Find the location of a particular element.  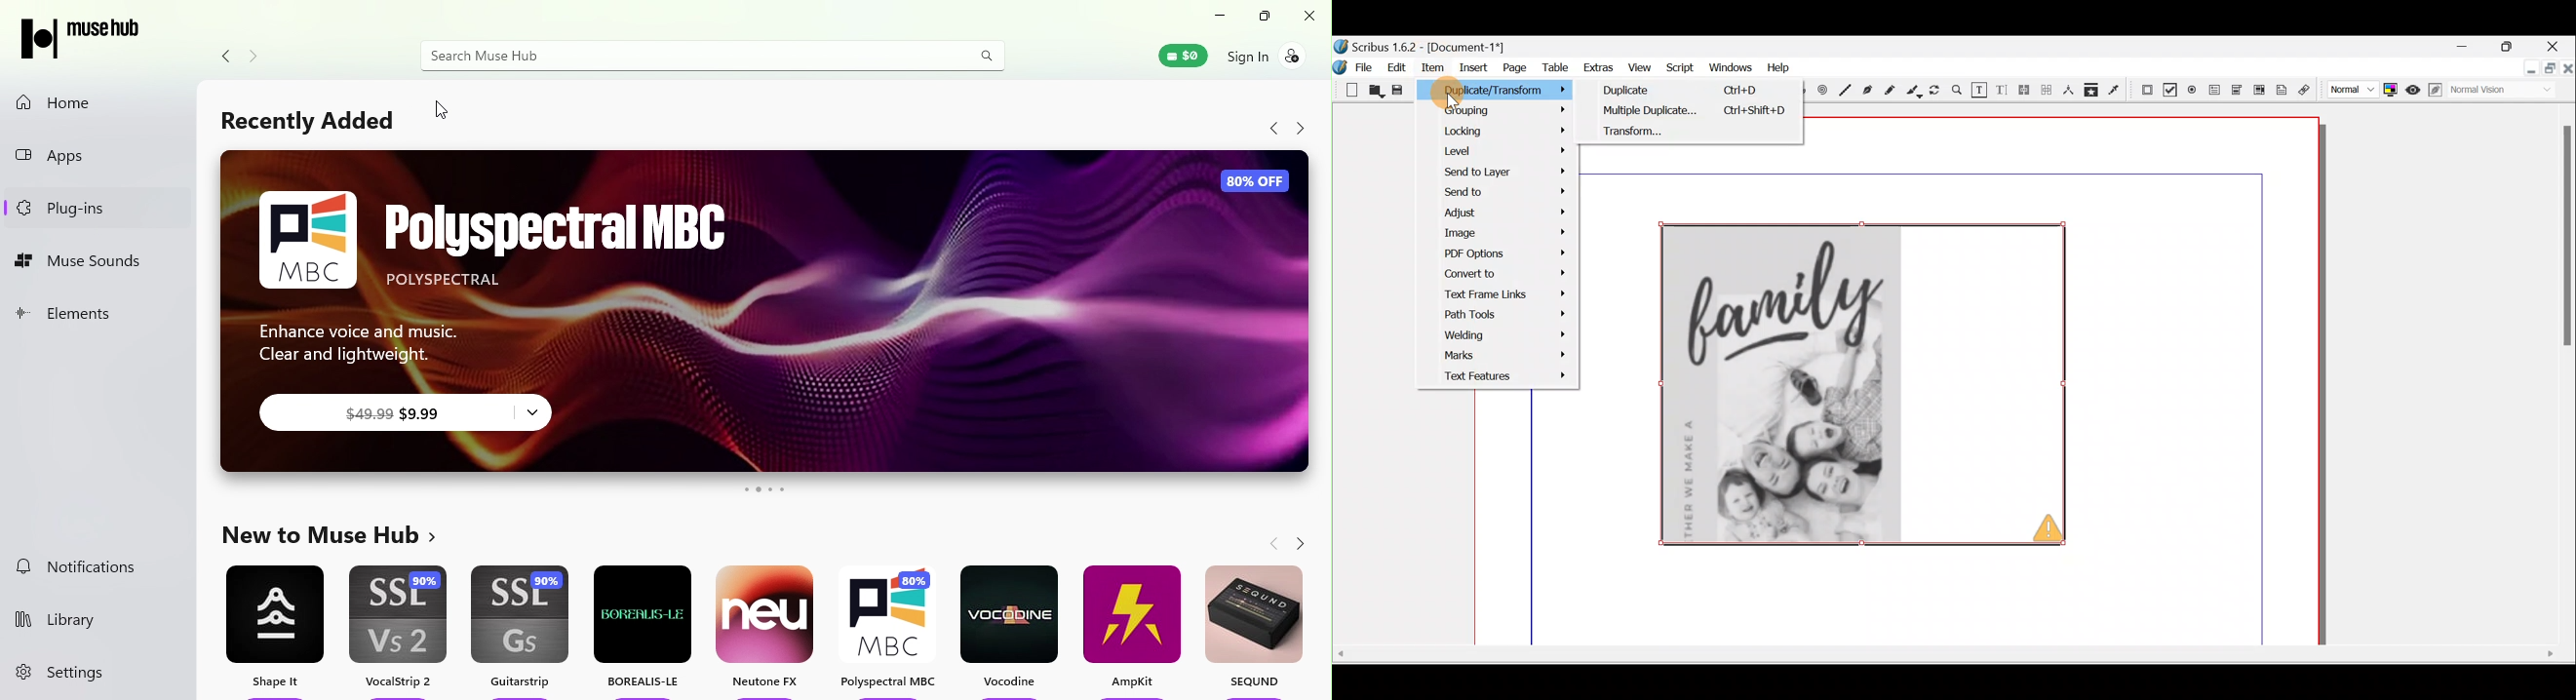

Minimise is located at coordinates (2523, 71).